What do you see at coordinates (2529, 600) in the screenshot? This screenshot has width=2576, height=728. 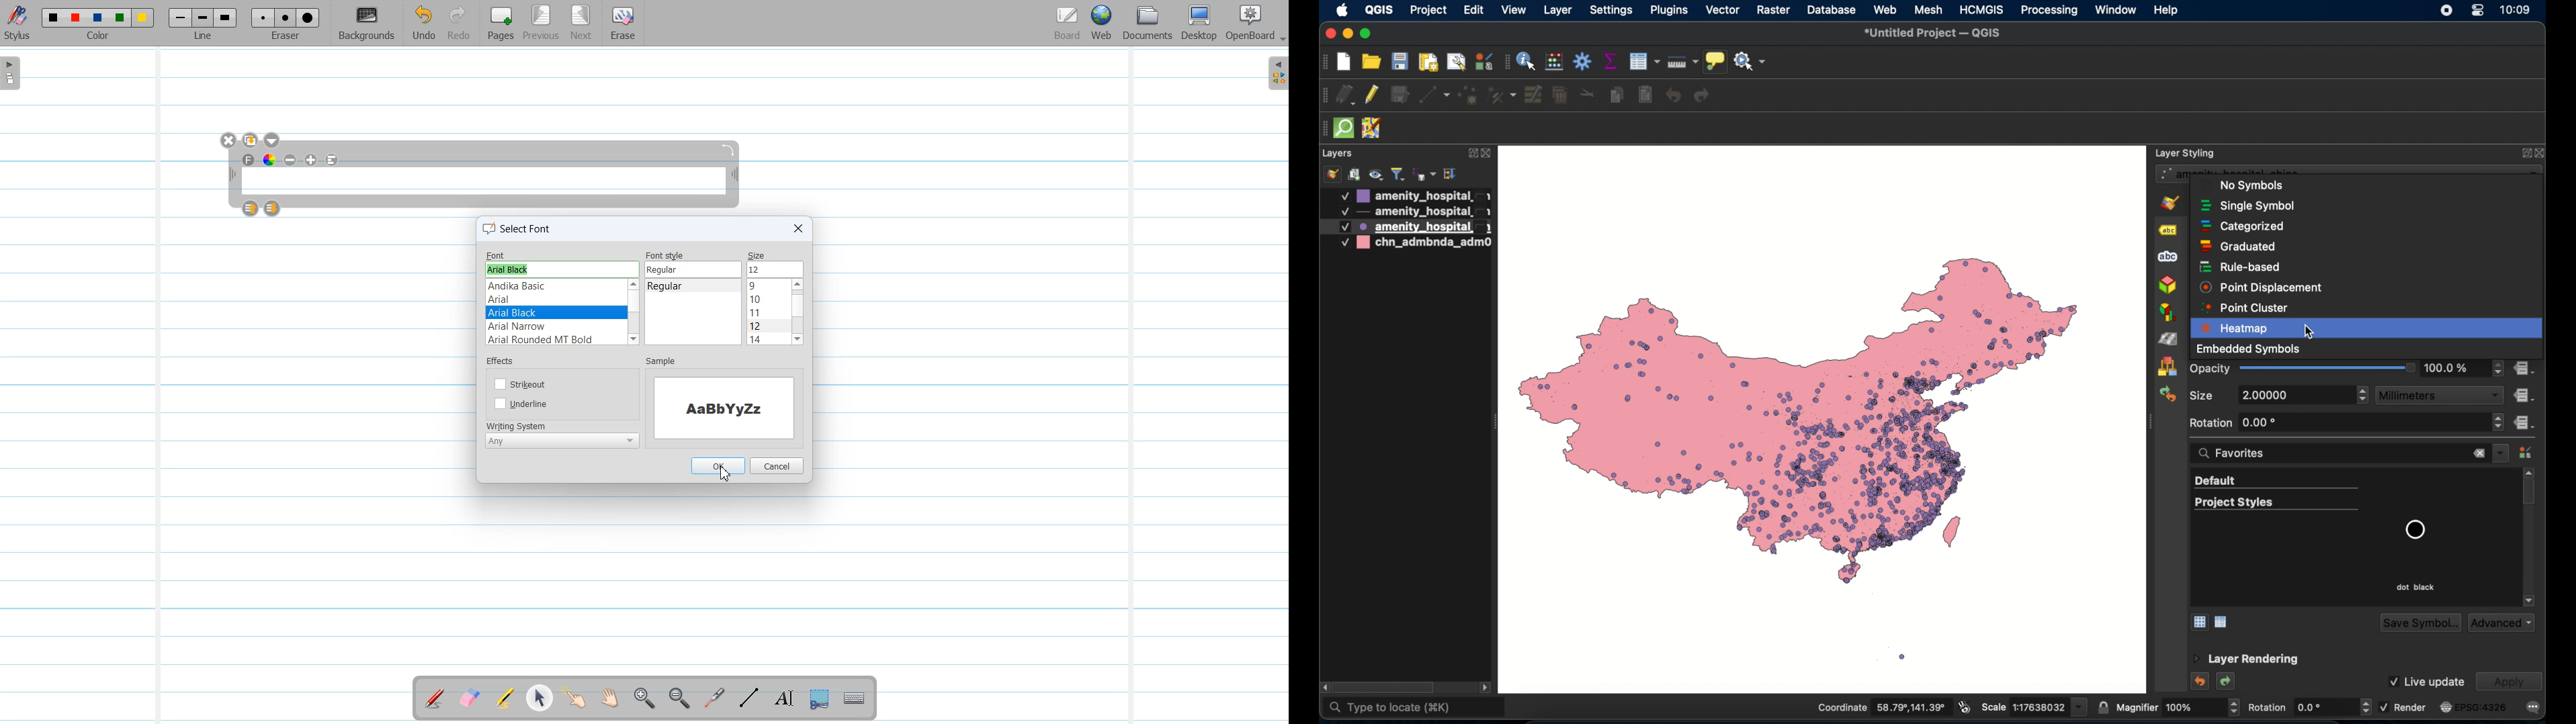 I see `scroll down` at bounding box center [2529, 600].